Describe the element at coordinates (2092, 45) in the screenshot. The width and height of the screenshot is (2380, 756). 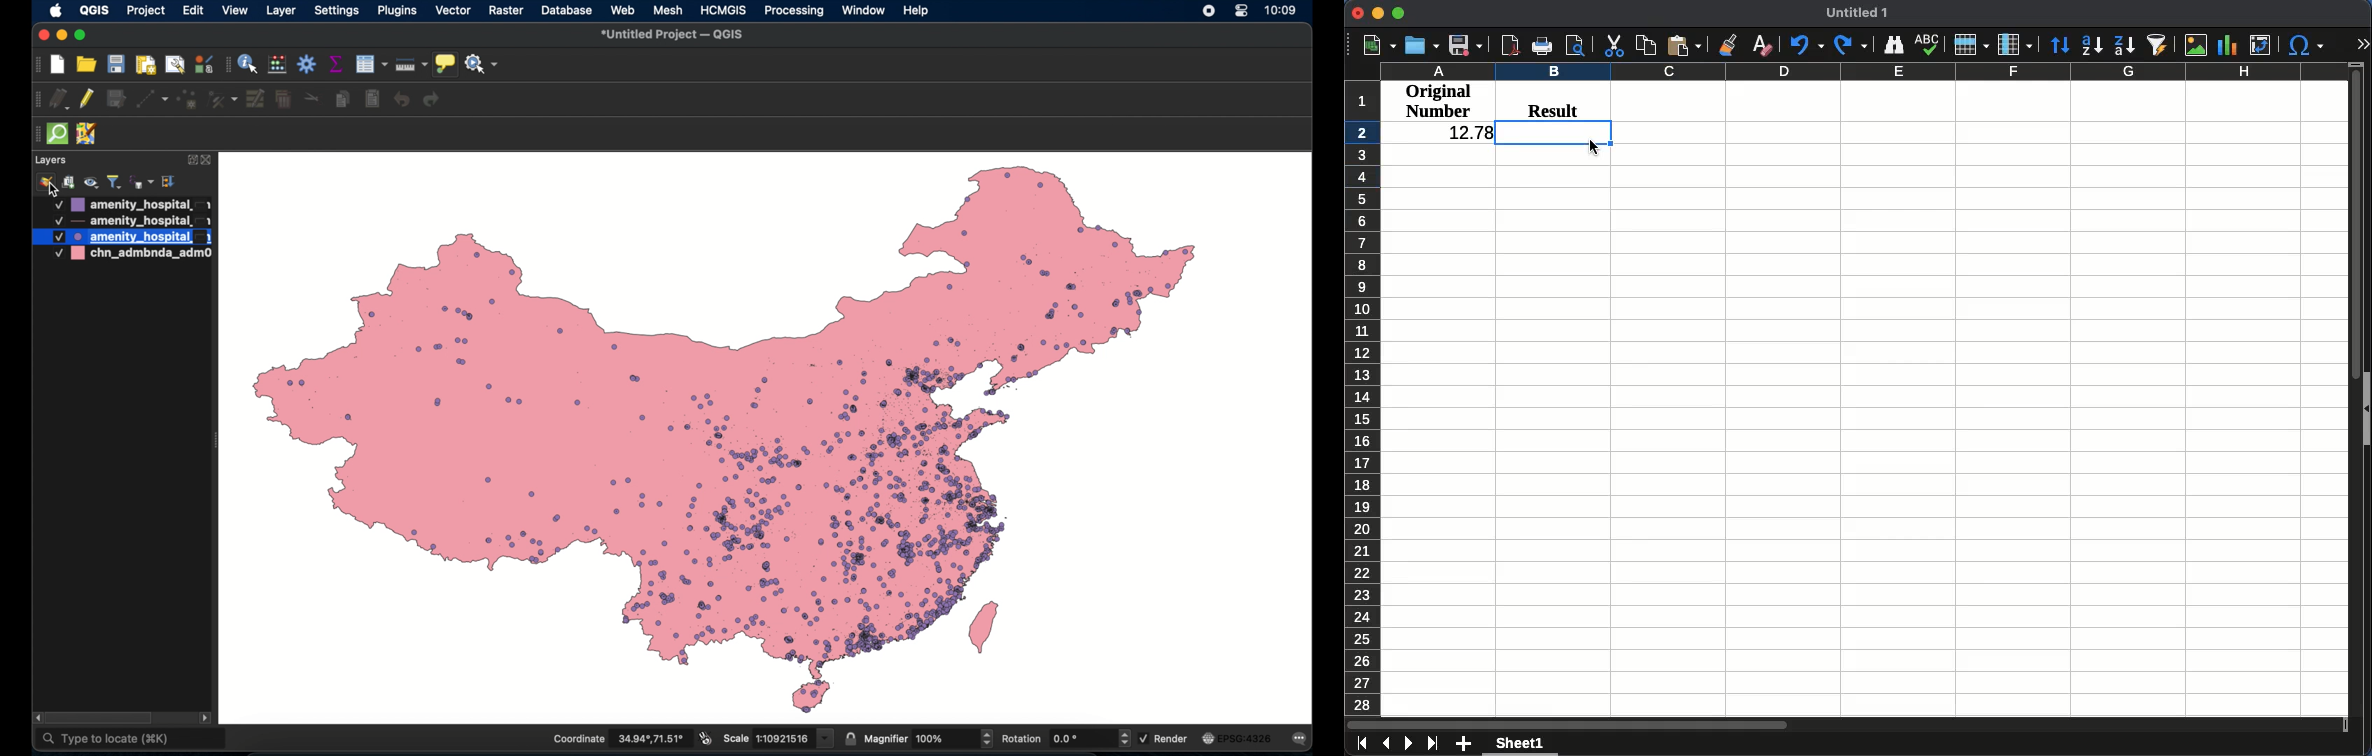
I see `ascending` at that location.